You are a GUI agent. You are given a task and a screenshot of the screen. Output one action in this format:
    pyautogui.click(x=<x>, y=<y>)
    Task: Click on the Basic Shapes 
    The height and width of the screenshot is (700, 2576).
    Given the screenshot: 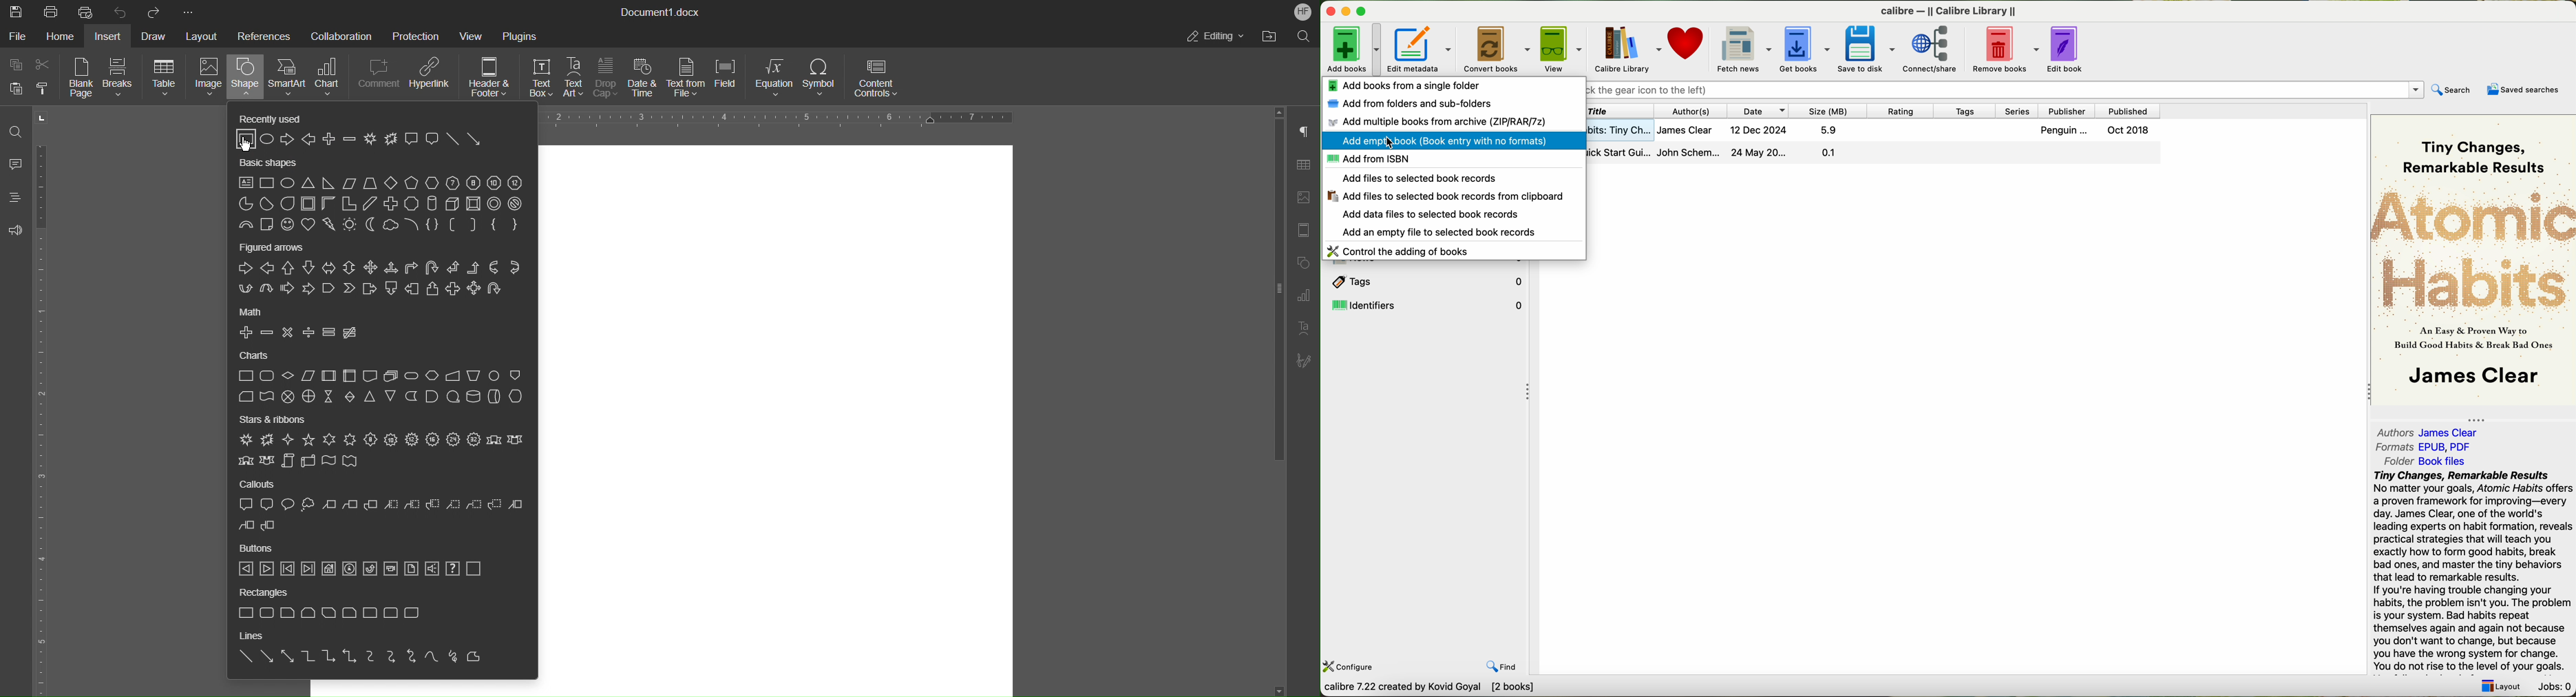 What is the action you would take?
    pyautogui.click(x=381, y=205)
    